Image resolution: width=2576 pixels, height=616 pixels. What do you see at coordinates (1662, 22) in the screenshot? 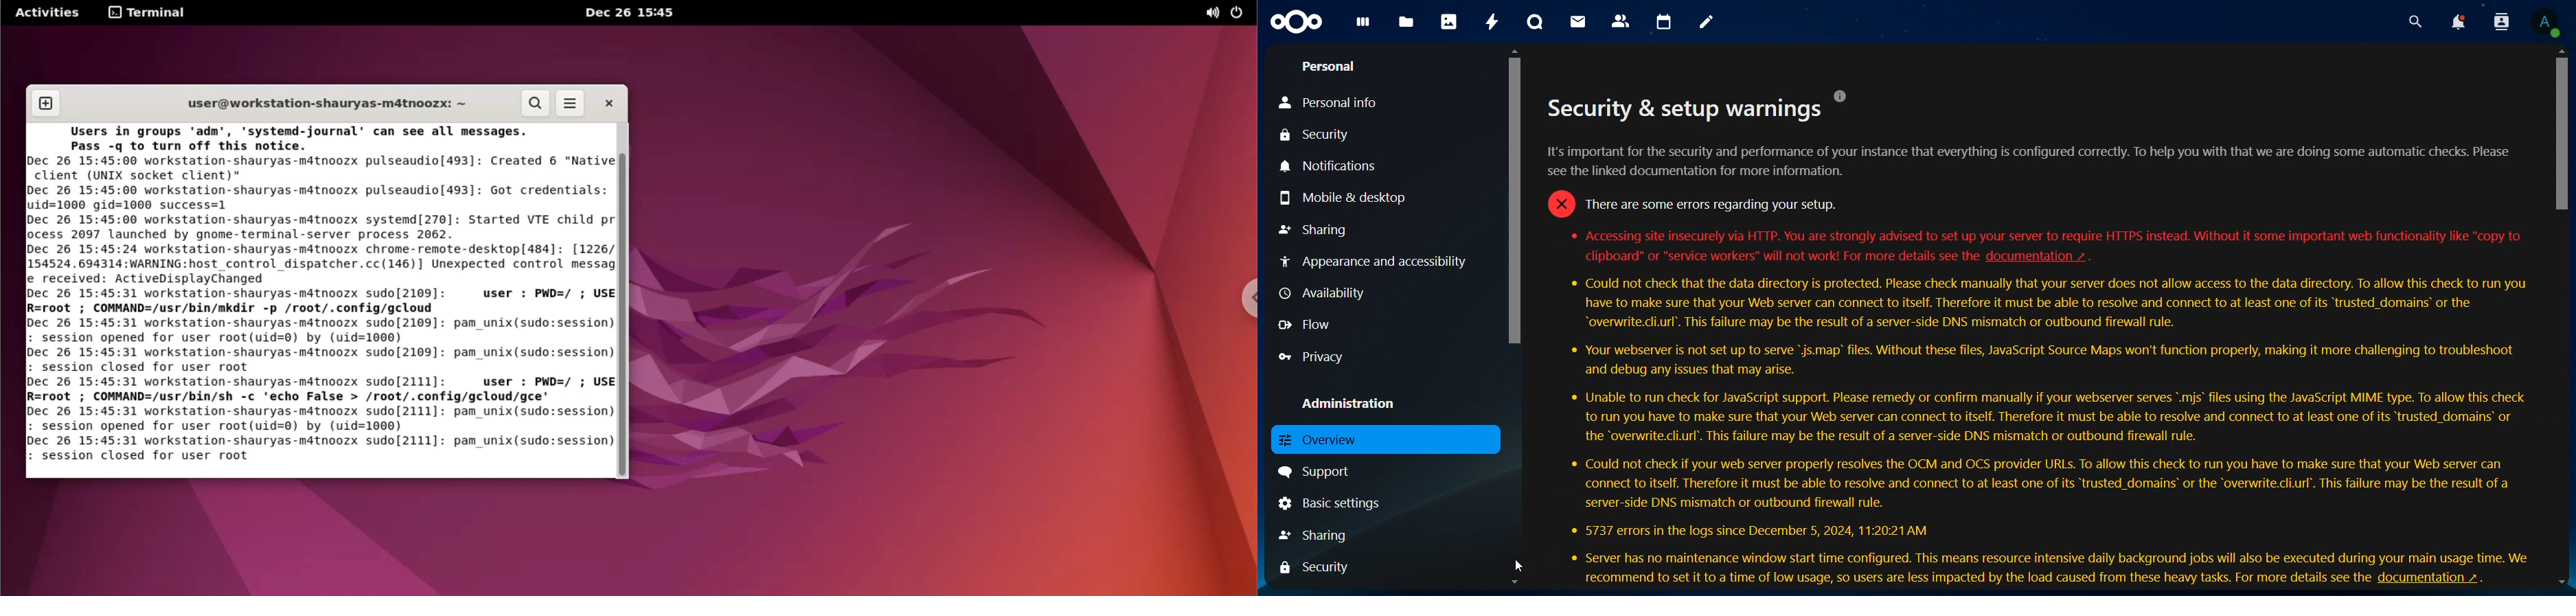
I see `calendar` at bounding box center [1662, 22].